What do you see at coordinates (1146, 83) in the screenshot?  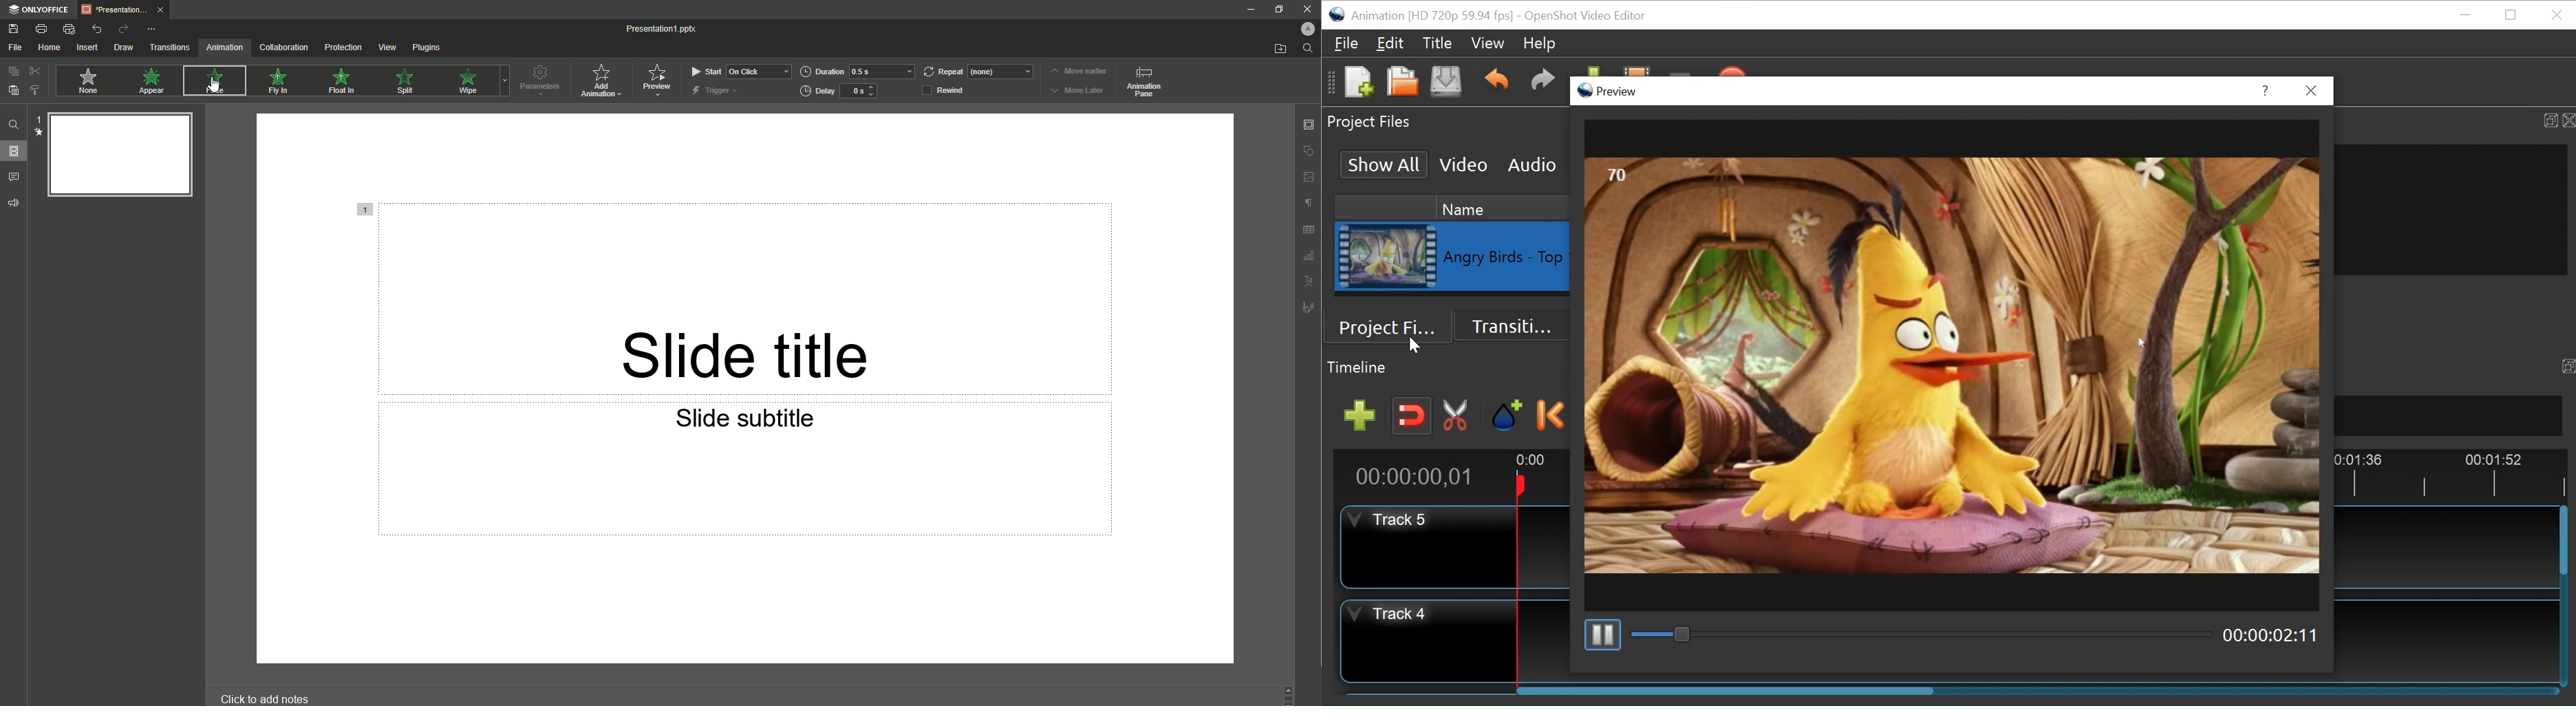 I see `Animation Pane` at bounding box center [1146, 83].